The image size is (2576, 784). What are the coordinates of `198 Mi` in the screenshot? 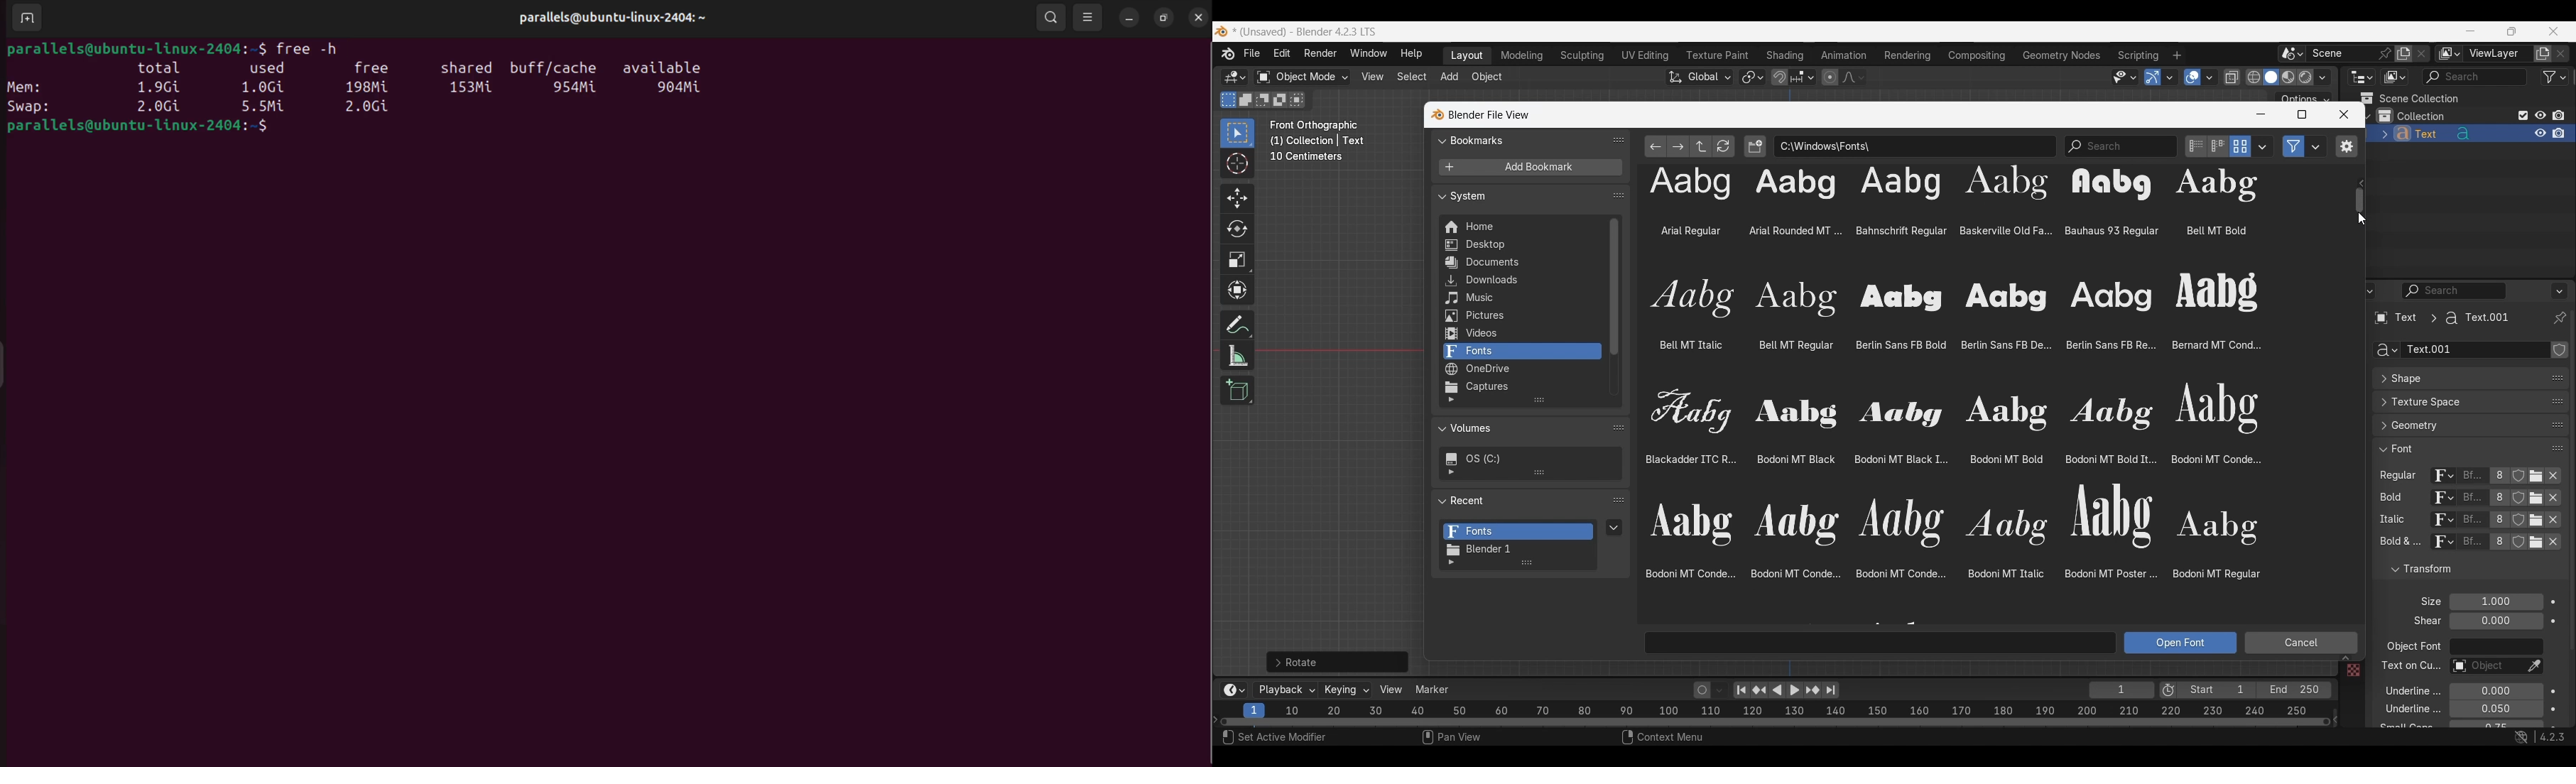 It's located at (367, 87).